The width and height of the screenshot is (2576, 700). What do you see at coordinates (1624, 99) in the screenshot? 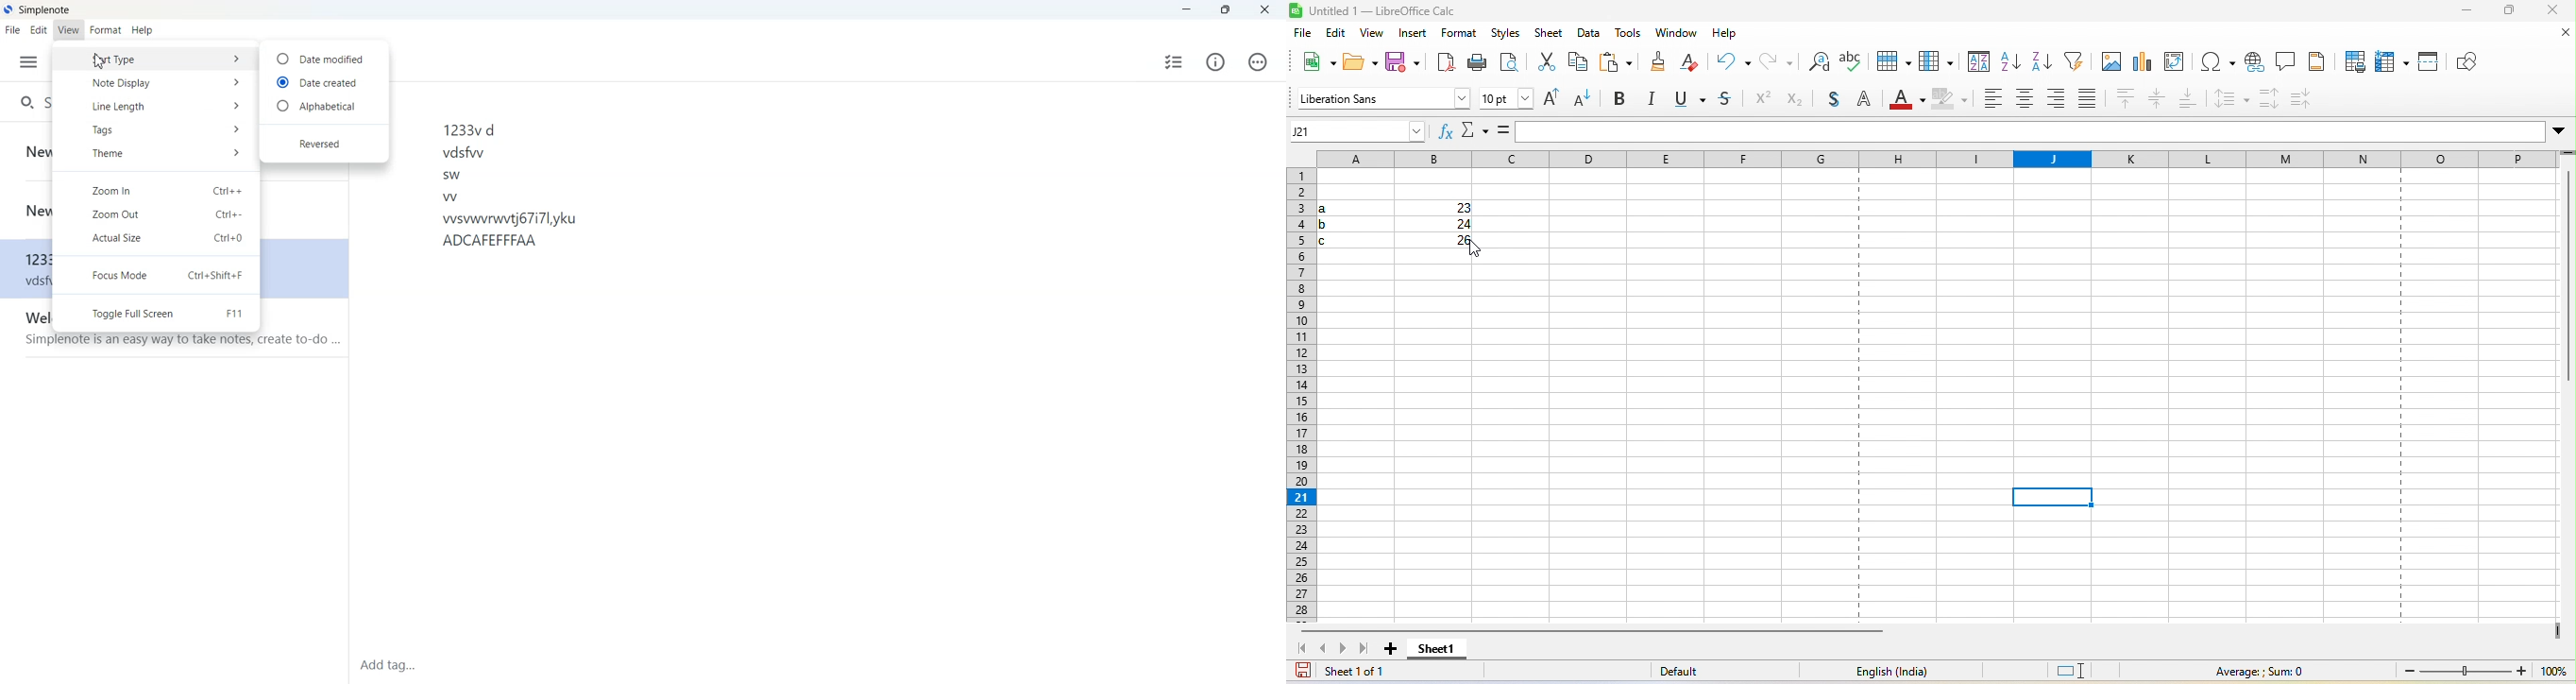
I see `bold` at bounding box center [1624, 99].